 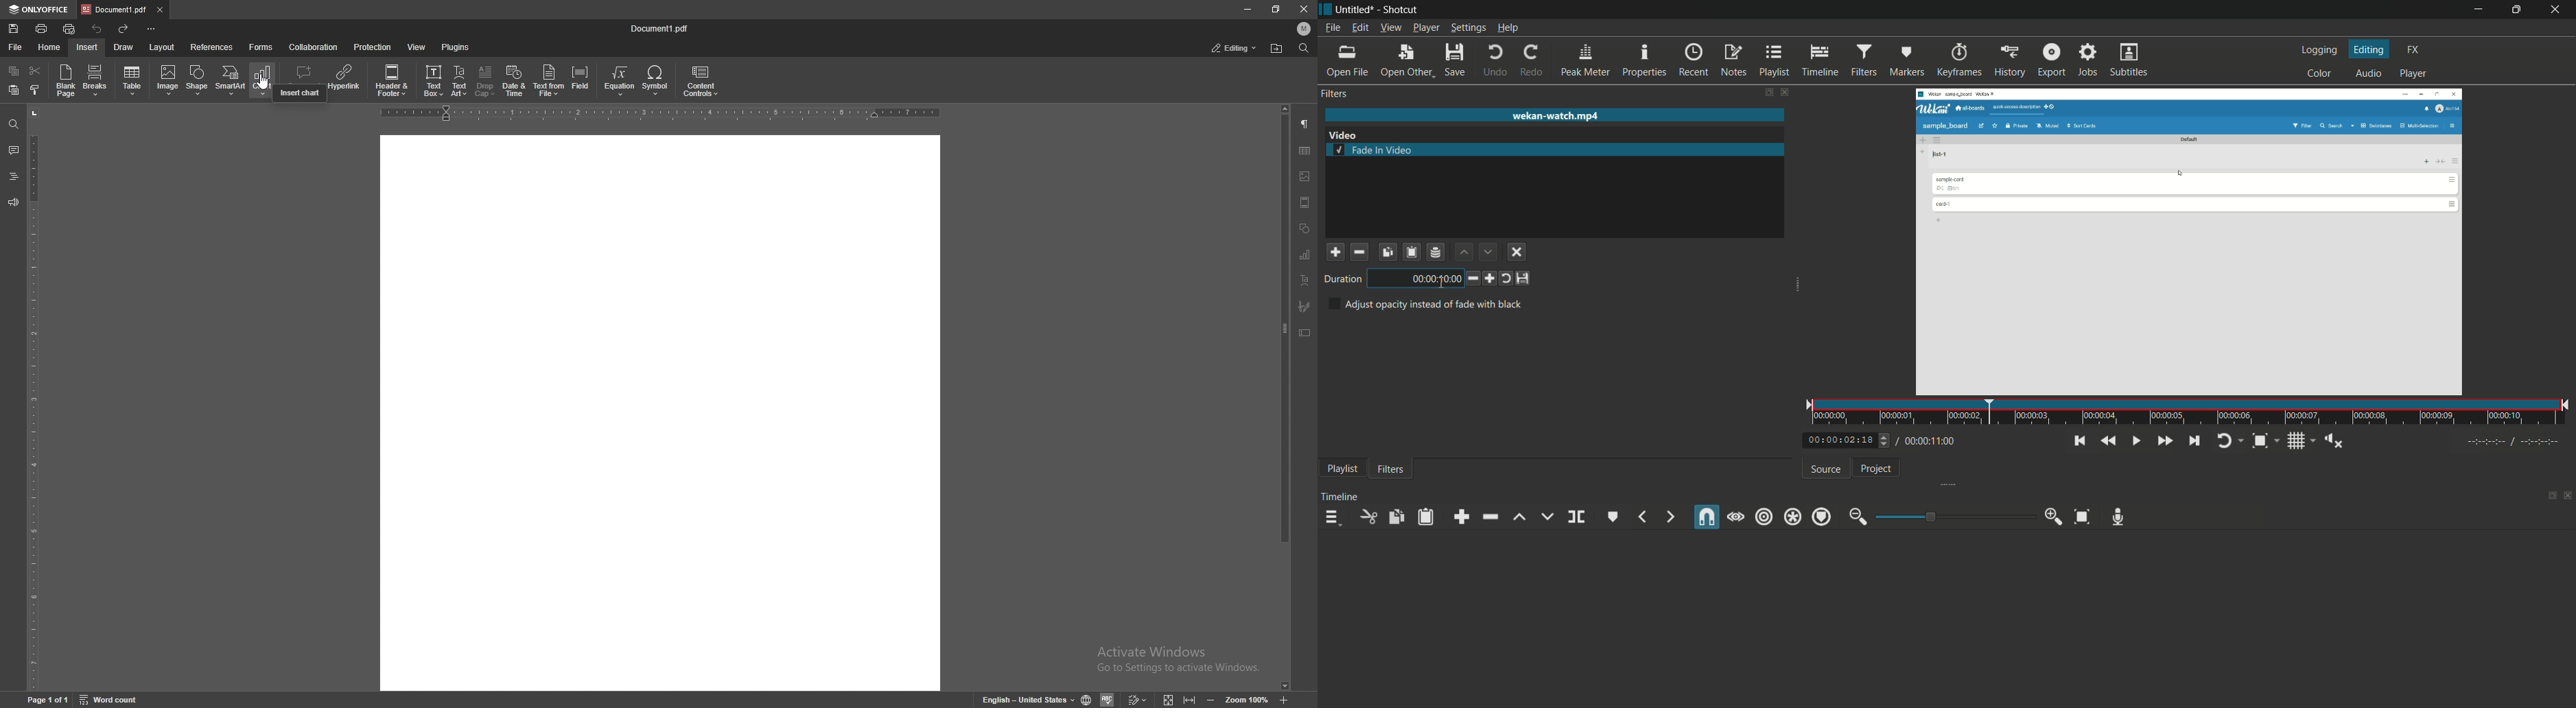 What do you see at coordinates (1489, 518) in the screenshot?
I see `ripple delete` at bounding box center [1489, 518].